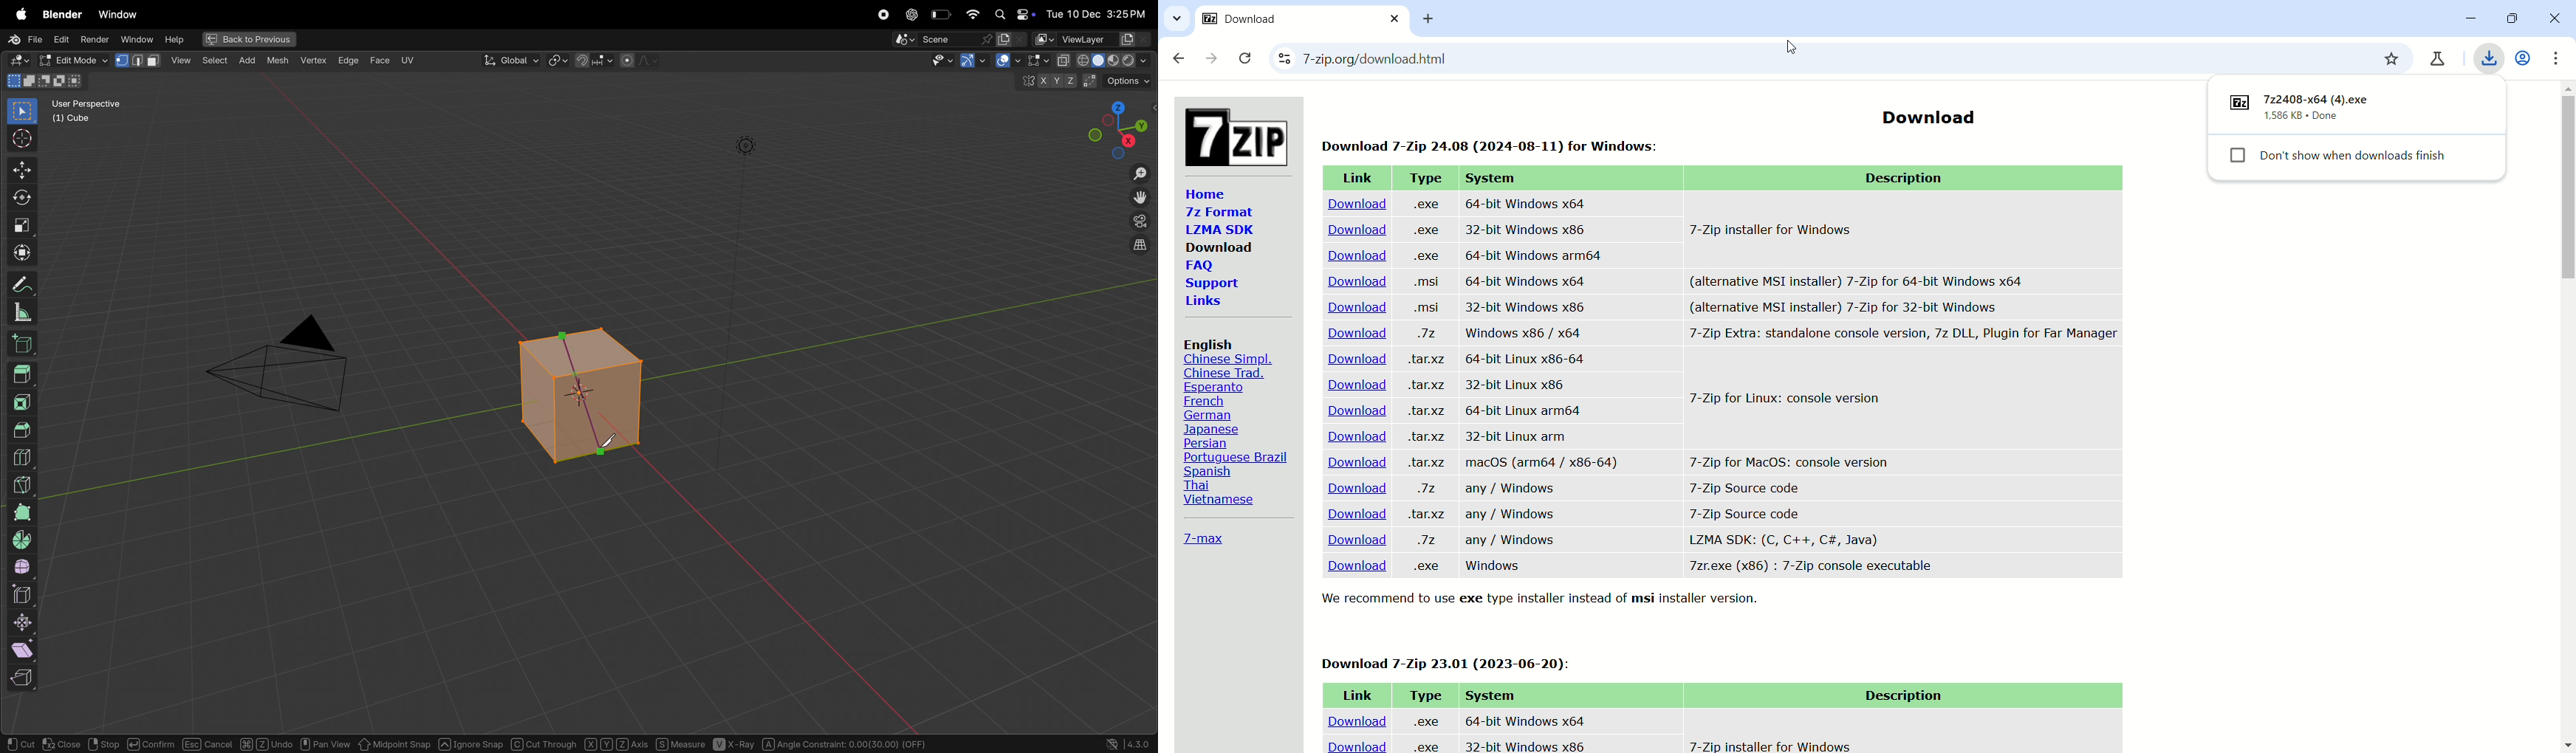 The image size is (2576, 756). Describe the element at coordinates (1356, 411) in the screenshot. I see `Download` at that location.